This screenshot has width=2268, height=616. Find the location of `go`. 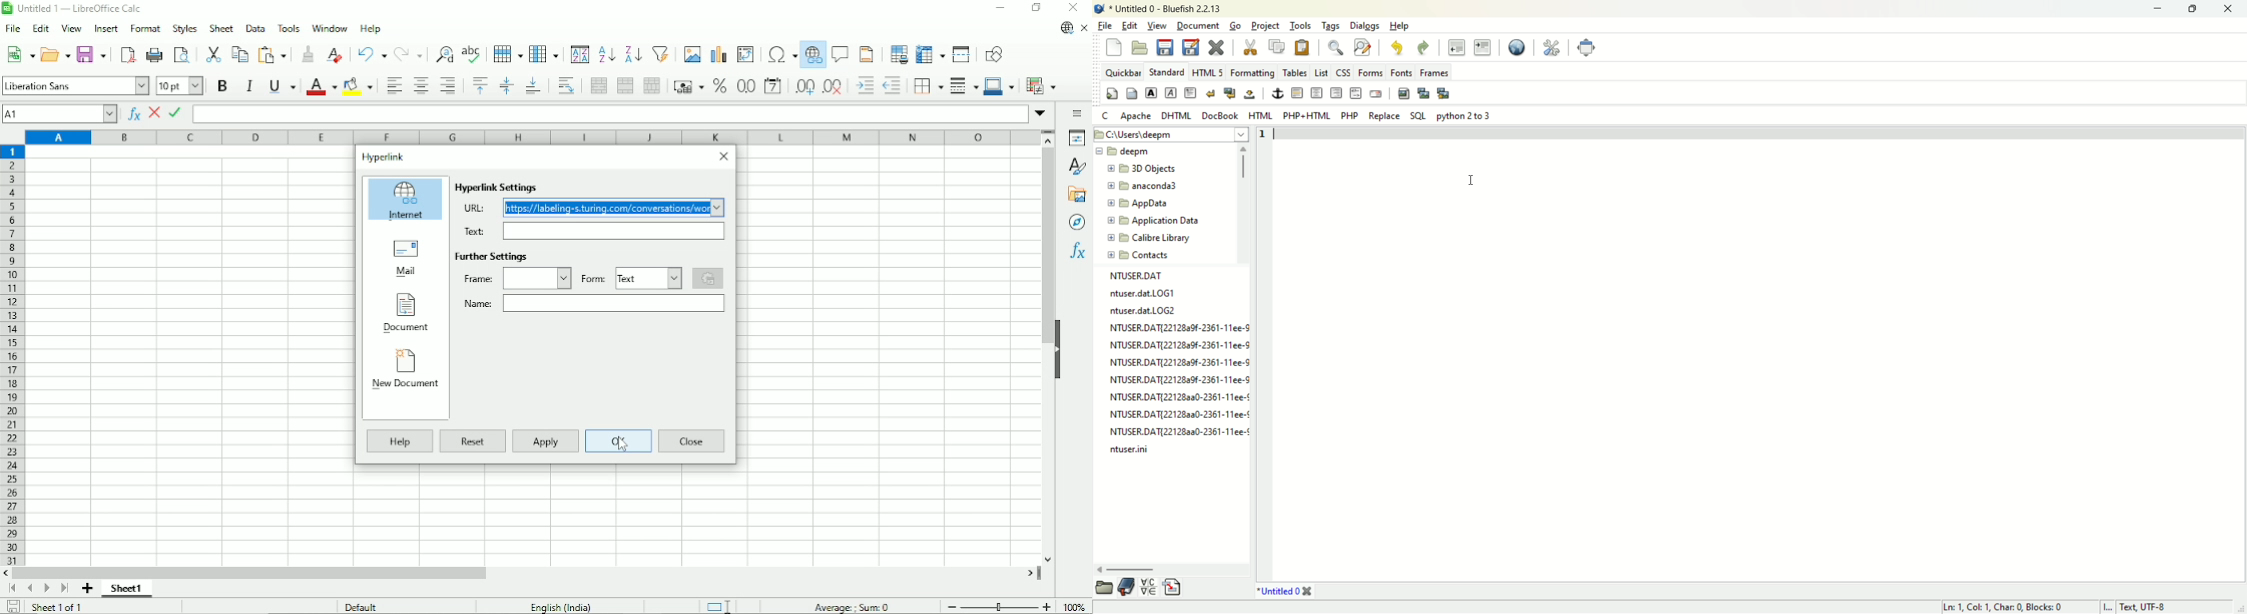

go is located at coordinates (1236, 26).